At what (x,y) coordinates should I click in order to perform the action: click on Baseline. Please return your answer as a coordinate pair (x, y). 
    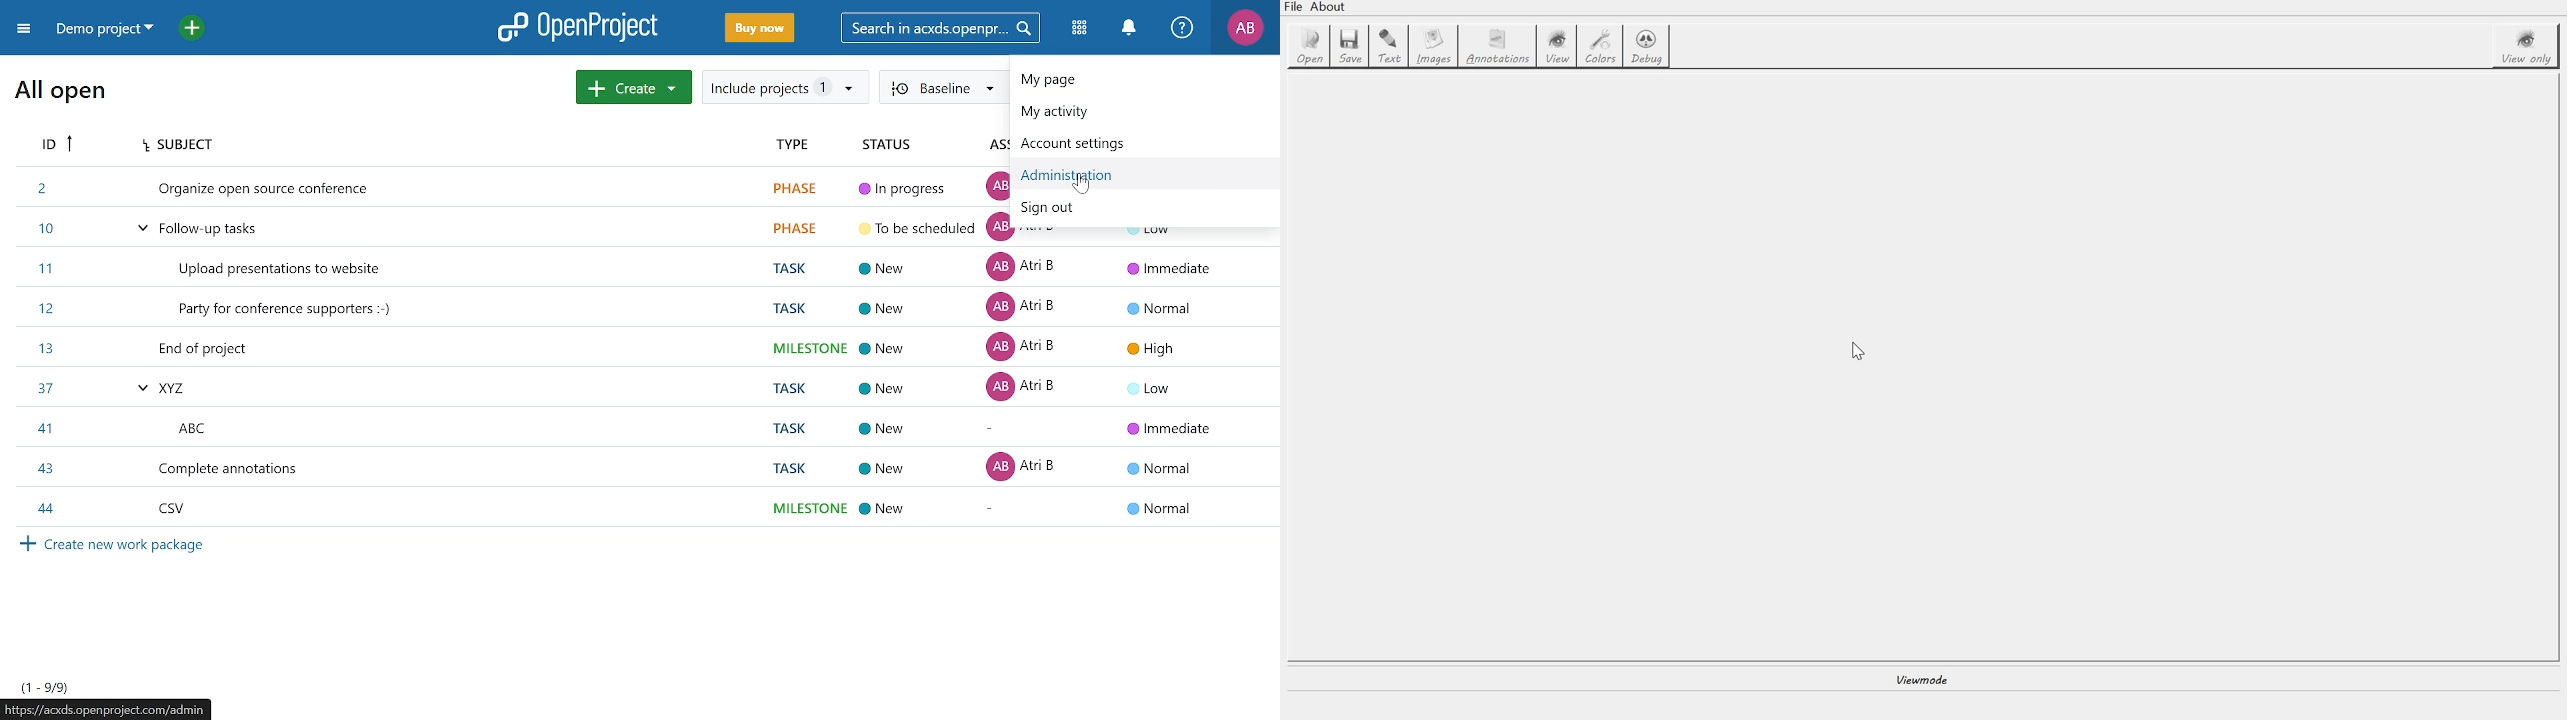
    Looking at the image, I should click on (944, 88).